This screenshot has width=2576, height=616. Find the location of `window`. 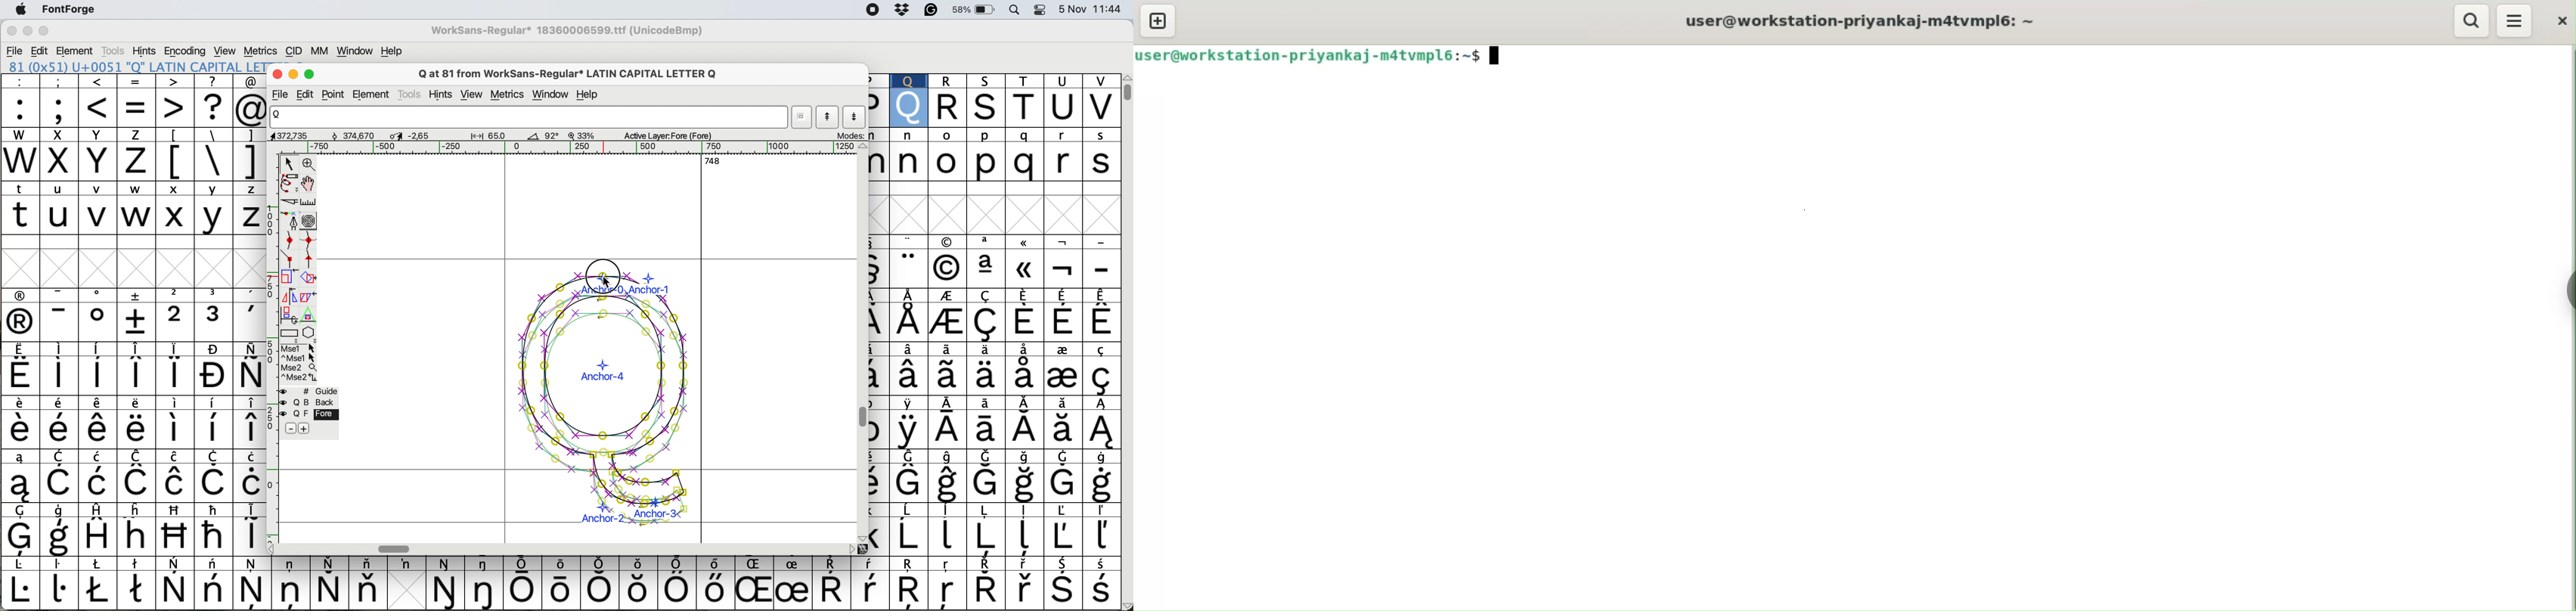

window is located at coordinates (551, 95).